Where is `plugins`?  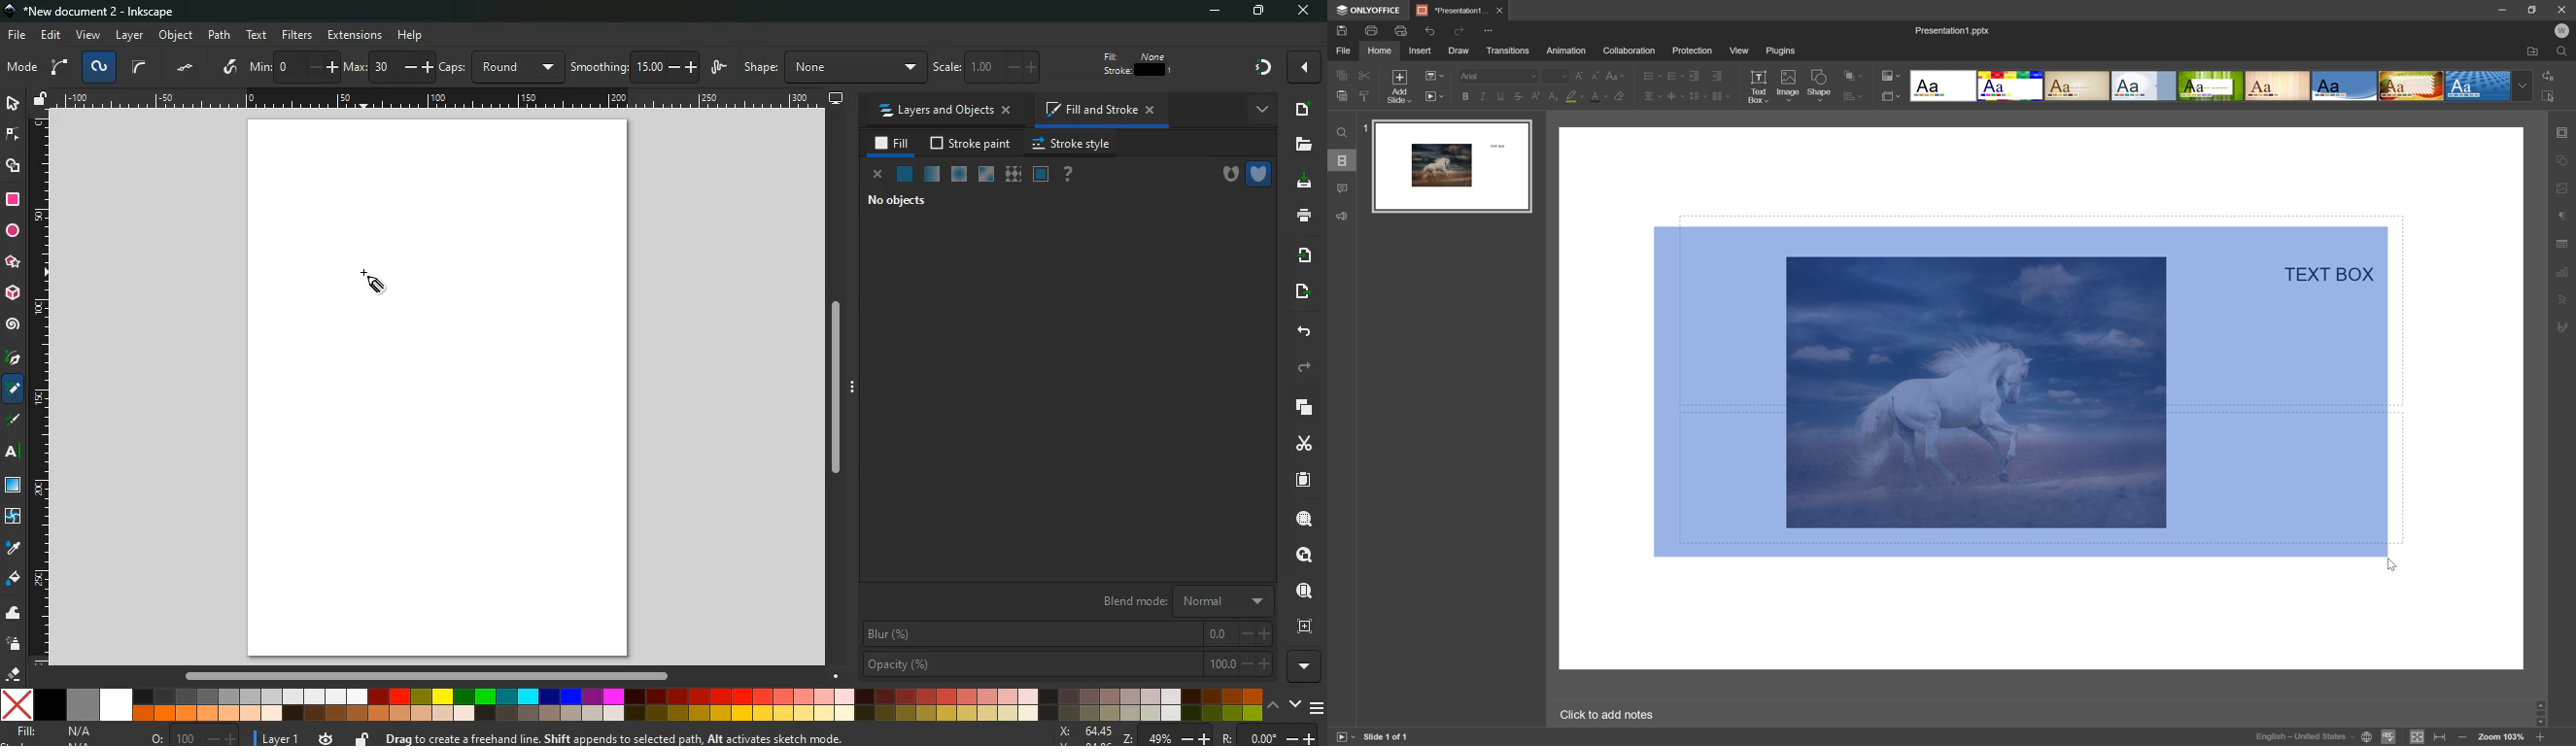
plugins is located at coordinates (1781, 50).